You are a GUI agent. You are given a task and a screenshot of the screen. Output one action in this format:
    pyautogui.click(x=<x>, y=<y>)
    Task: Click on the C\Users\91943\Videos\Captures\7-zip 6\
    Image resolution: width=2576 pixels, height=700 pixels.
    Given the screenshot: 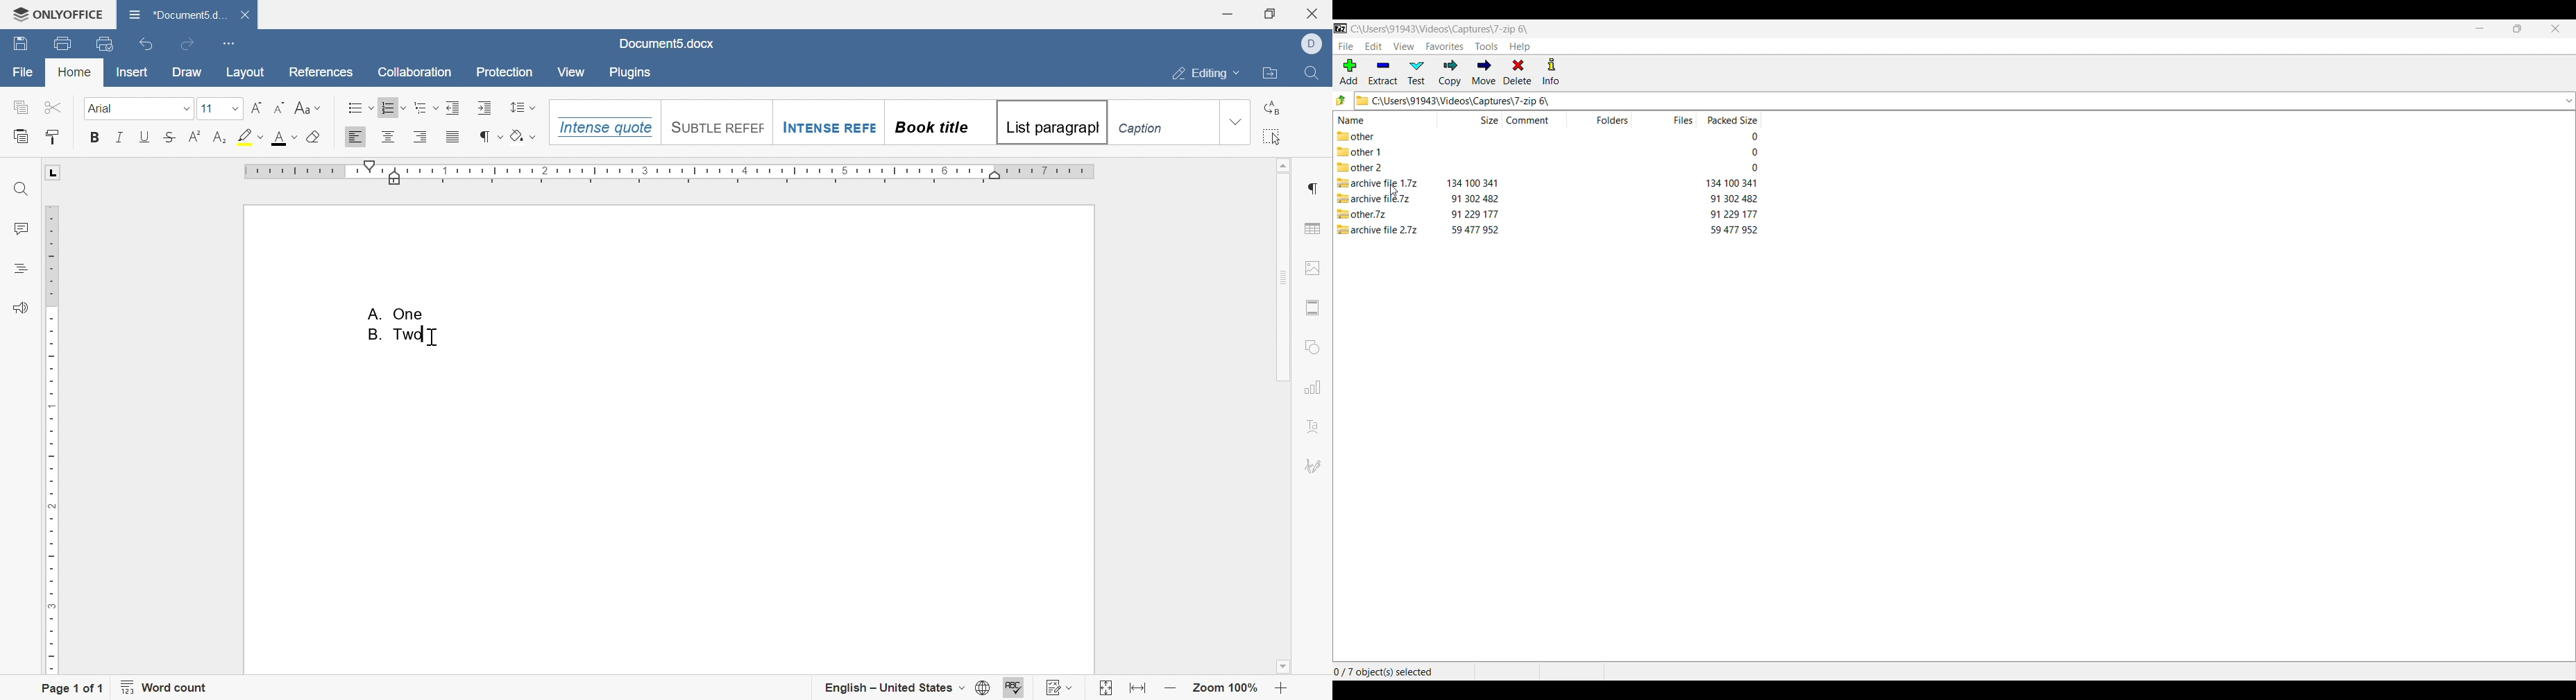 What is the action you would take?
    pyautogui.click(x=1948, y=100)
    